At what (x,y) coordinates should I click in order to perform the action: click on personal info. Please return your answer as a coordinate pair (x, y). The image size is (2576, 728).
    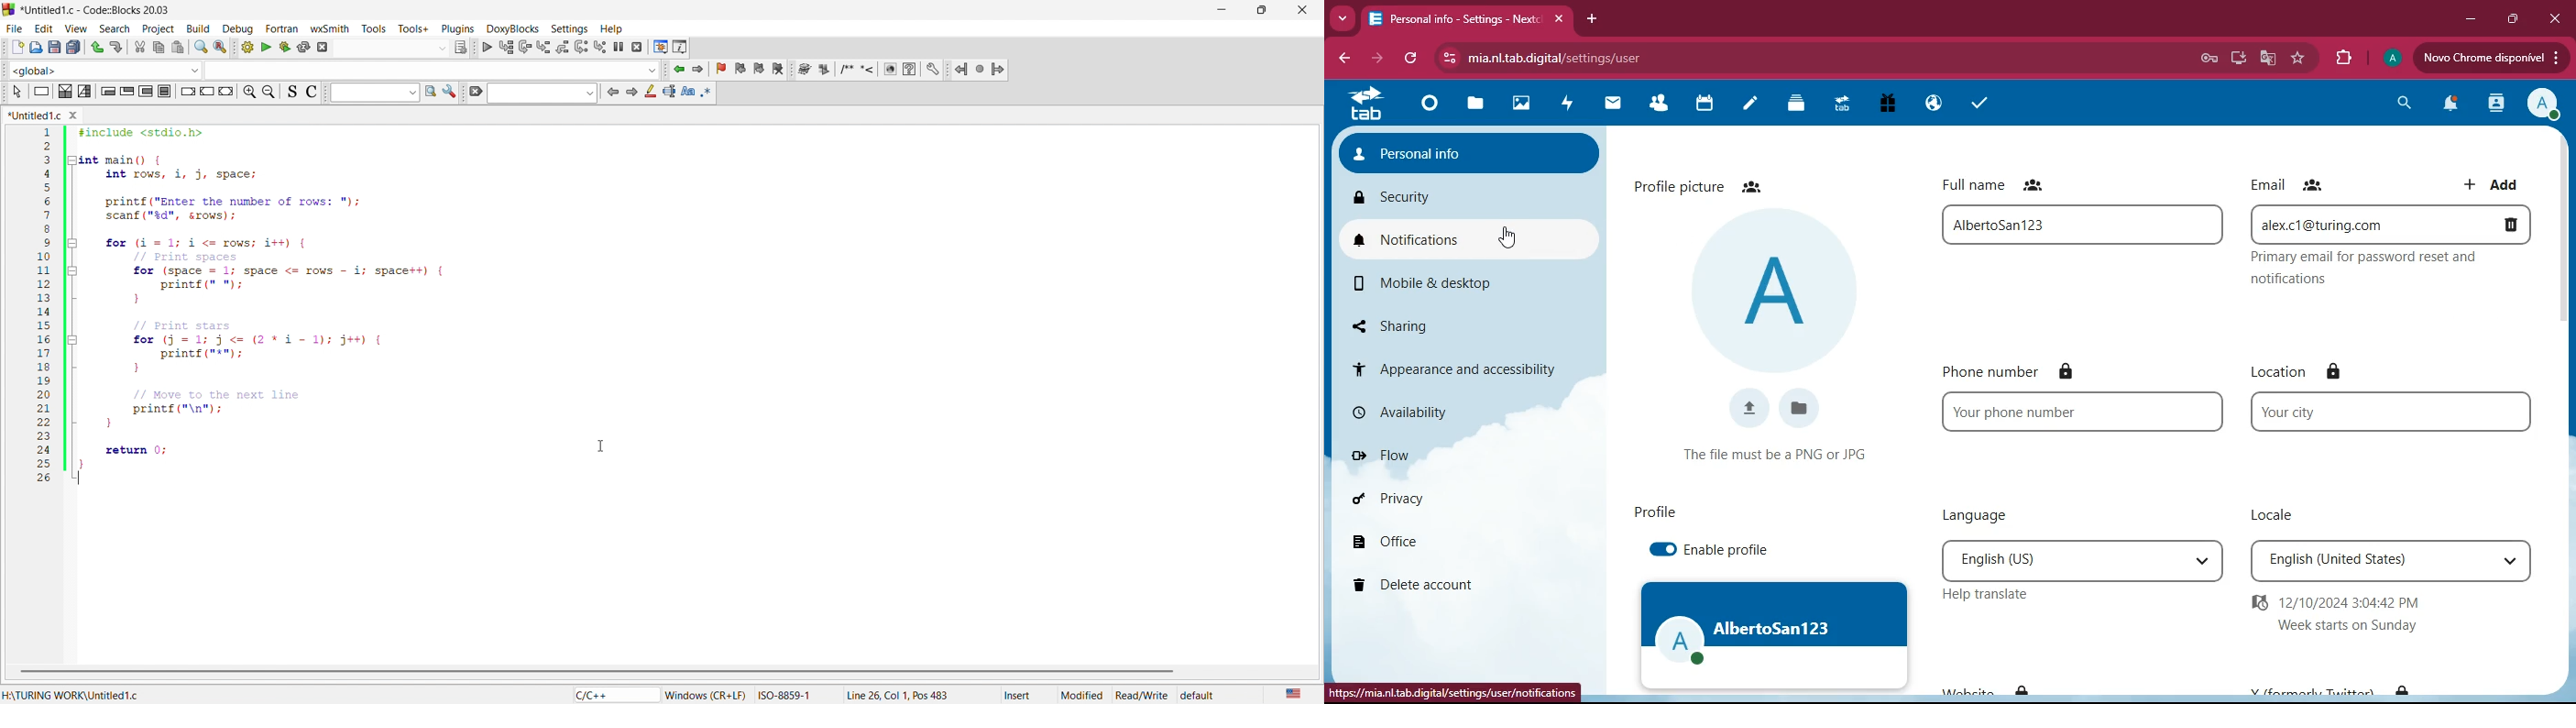
    Looking at the image, I should click on (1463, 152).